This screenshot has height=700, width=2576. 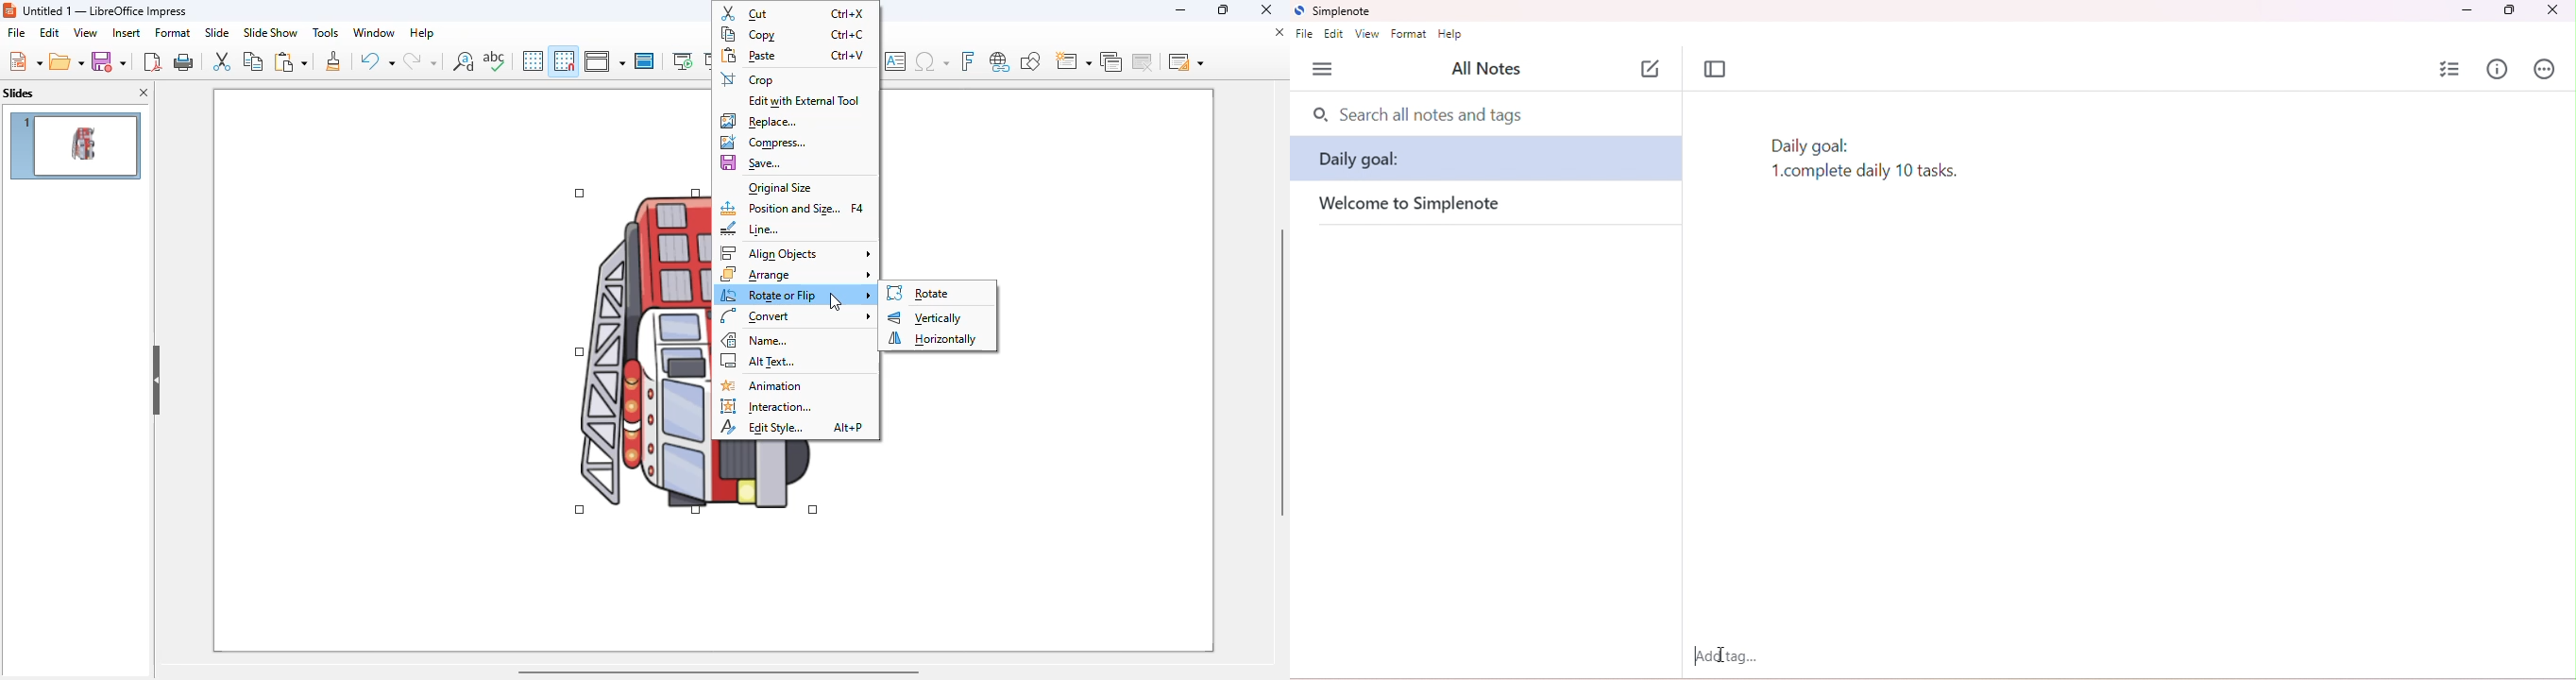 I want to click on save, so click(x=110, y=61).